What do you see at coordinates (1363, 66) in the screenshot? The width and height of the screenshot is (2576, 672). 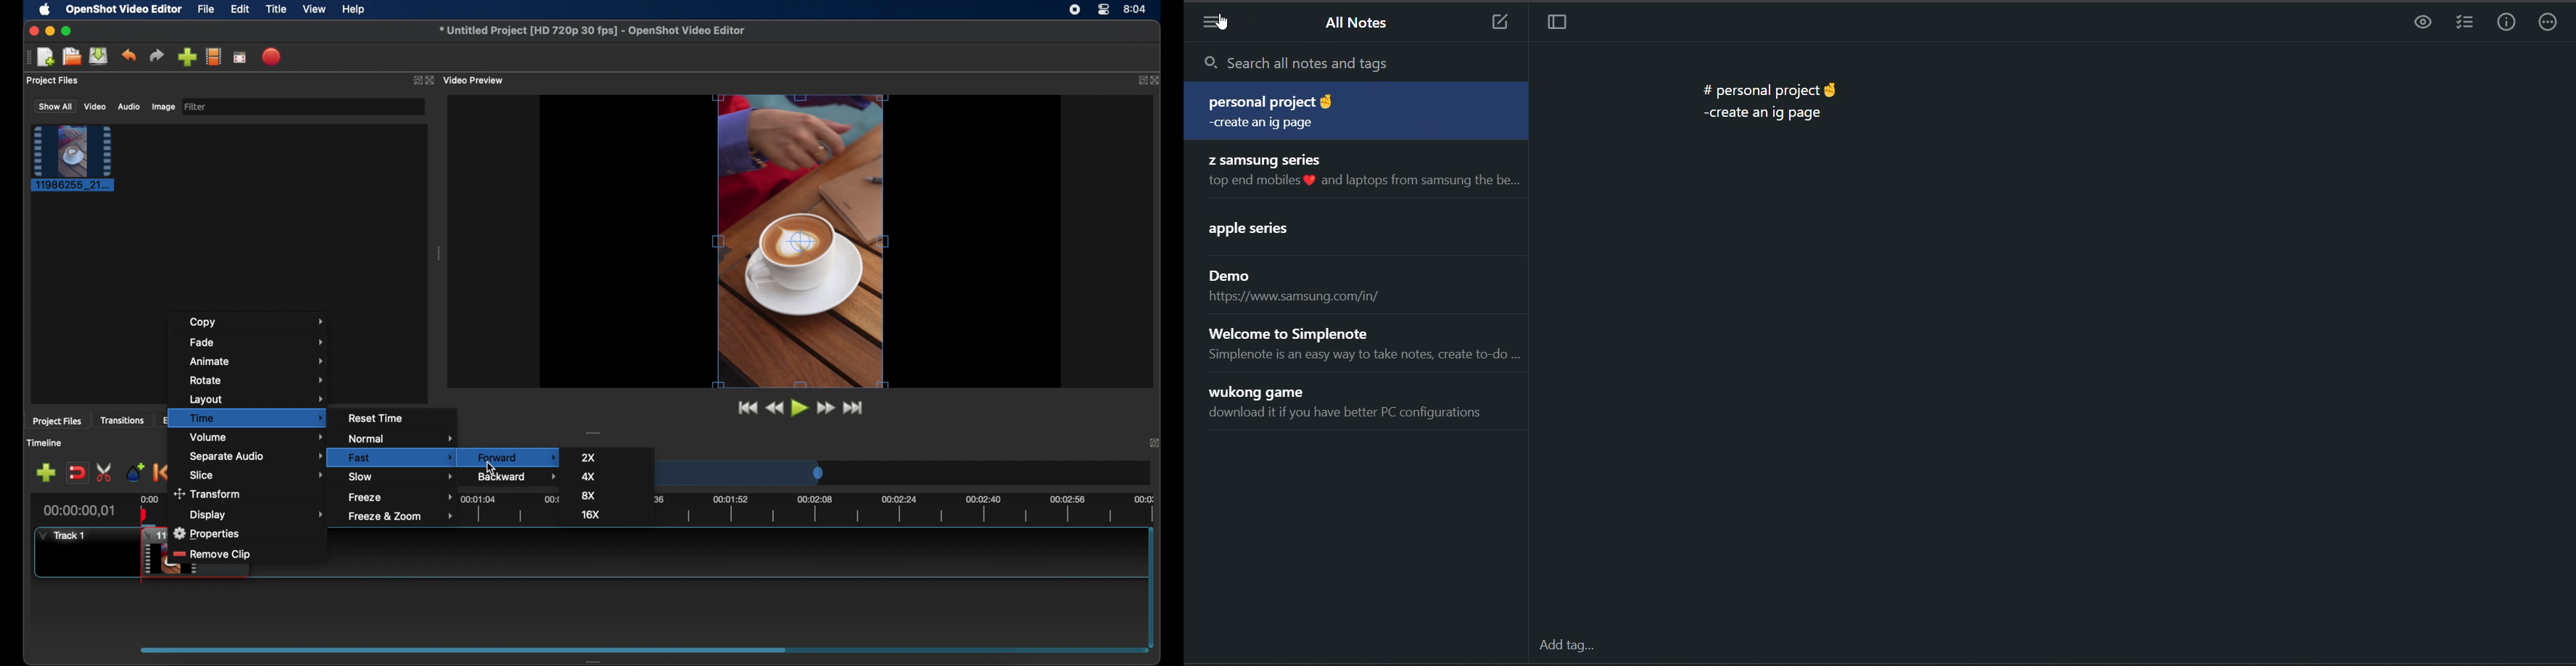 I see `search all notes and tags` at bounding box center [1363, 66].